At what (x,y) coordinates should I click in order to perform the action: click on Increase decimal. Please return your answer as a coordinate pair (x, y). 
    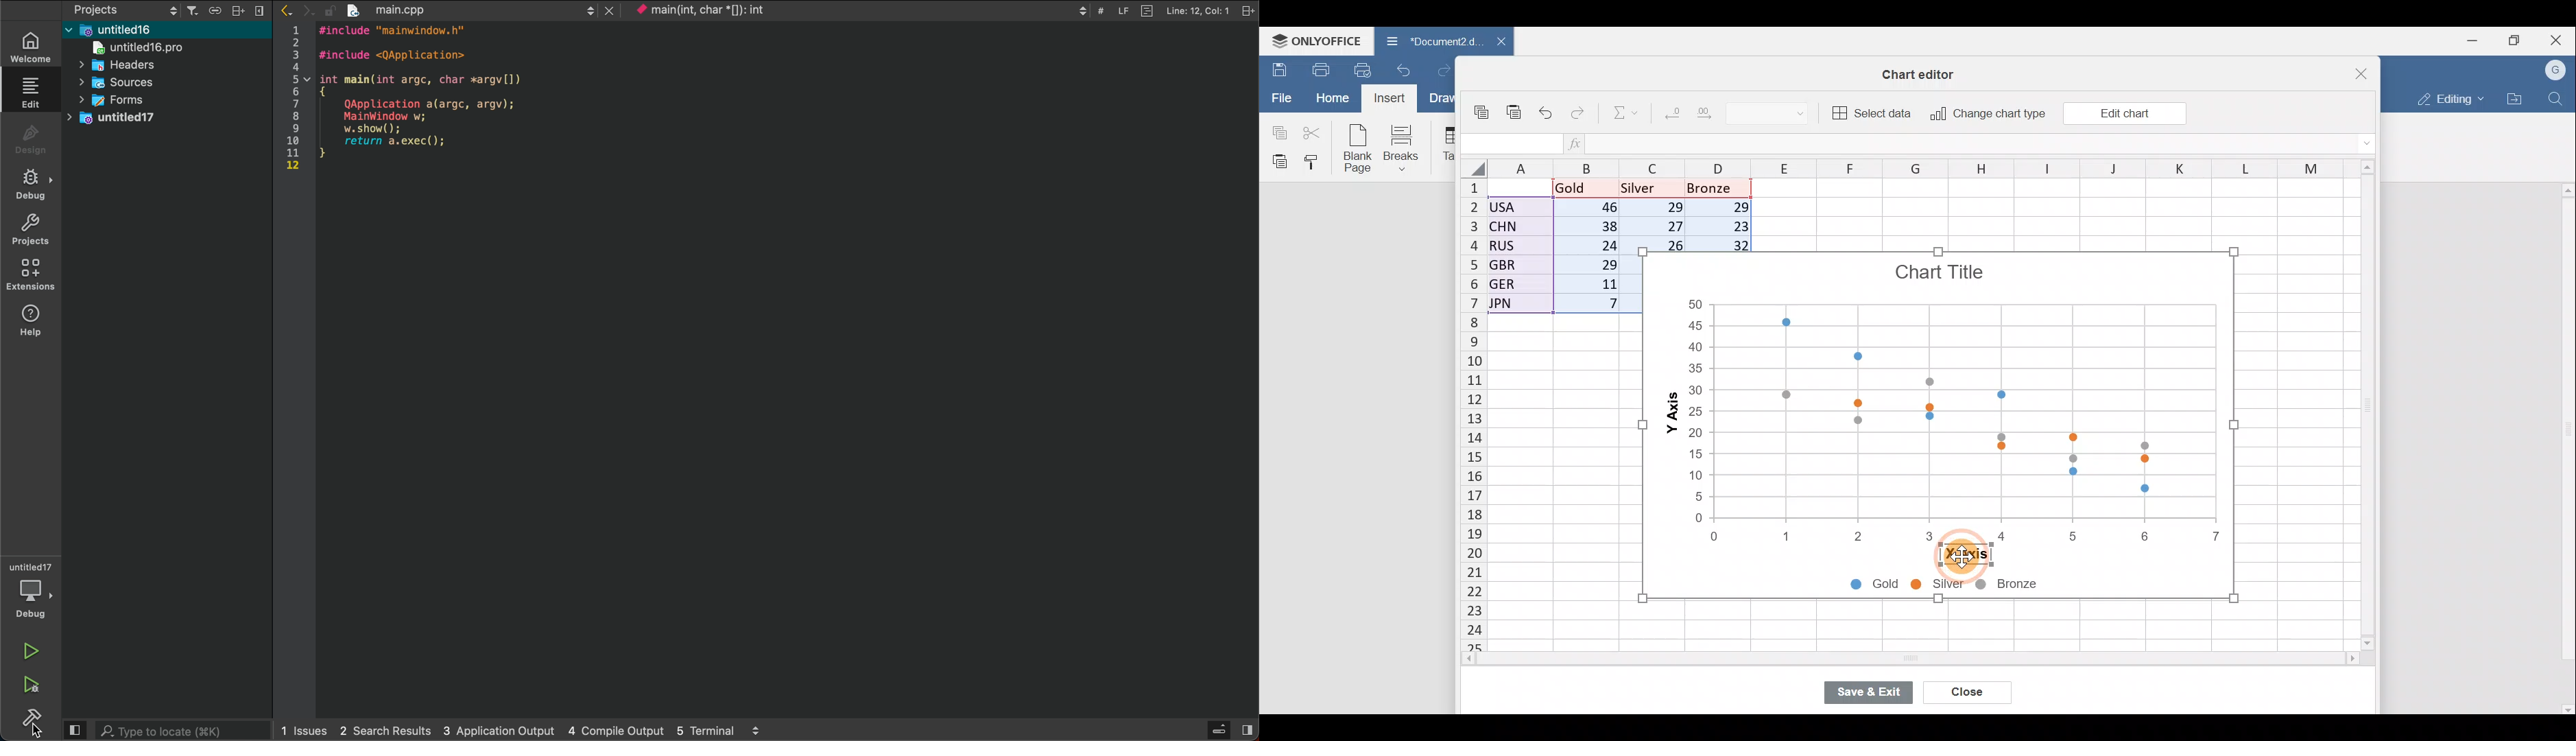
    Looking at the image, I should click on (1712, 117).